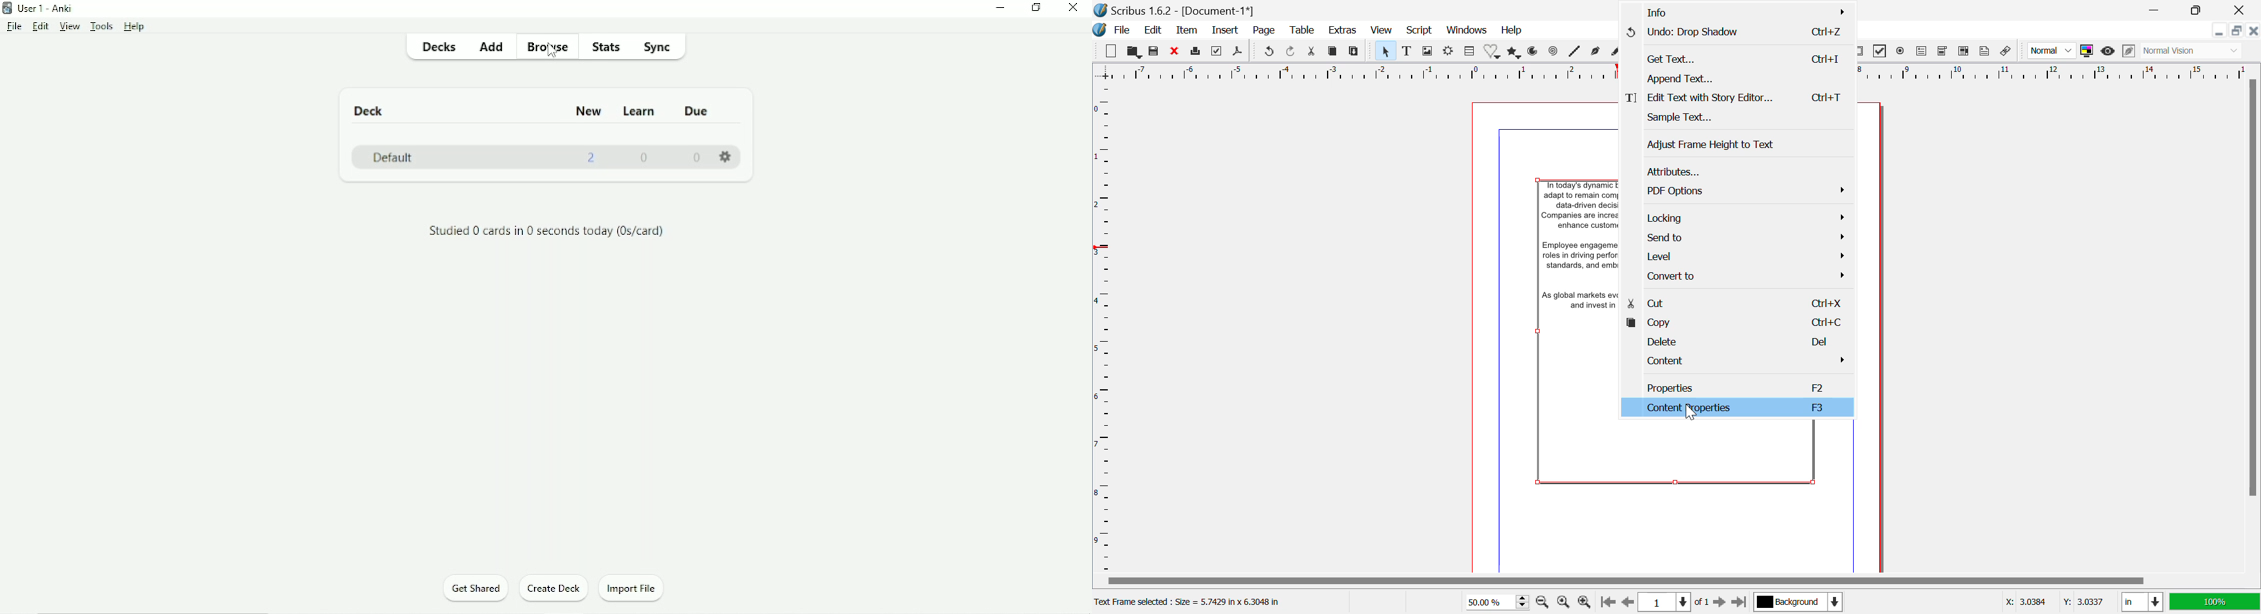  I want to click on Edit, so click(41, 25).